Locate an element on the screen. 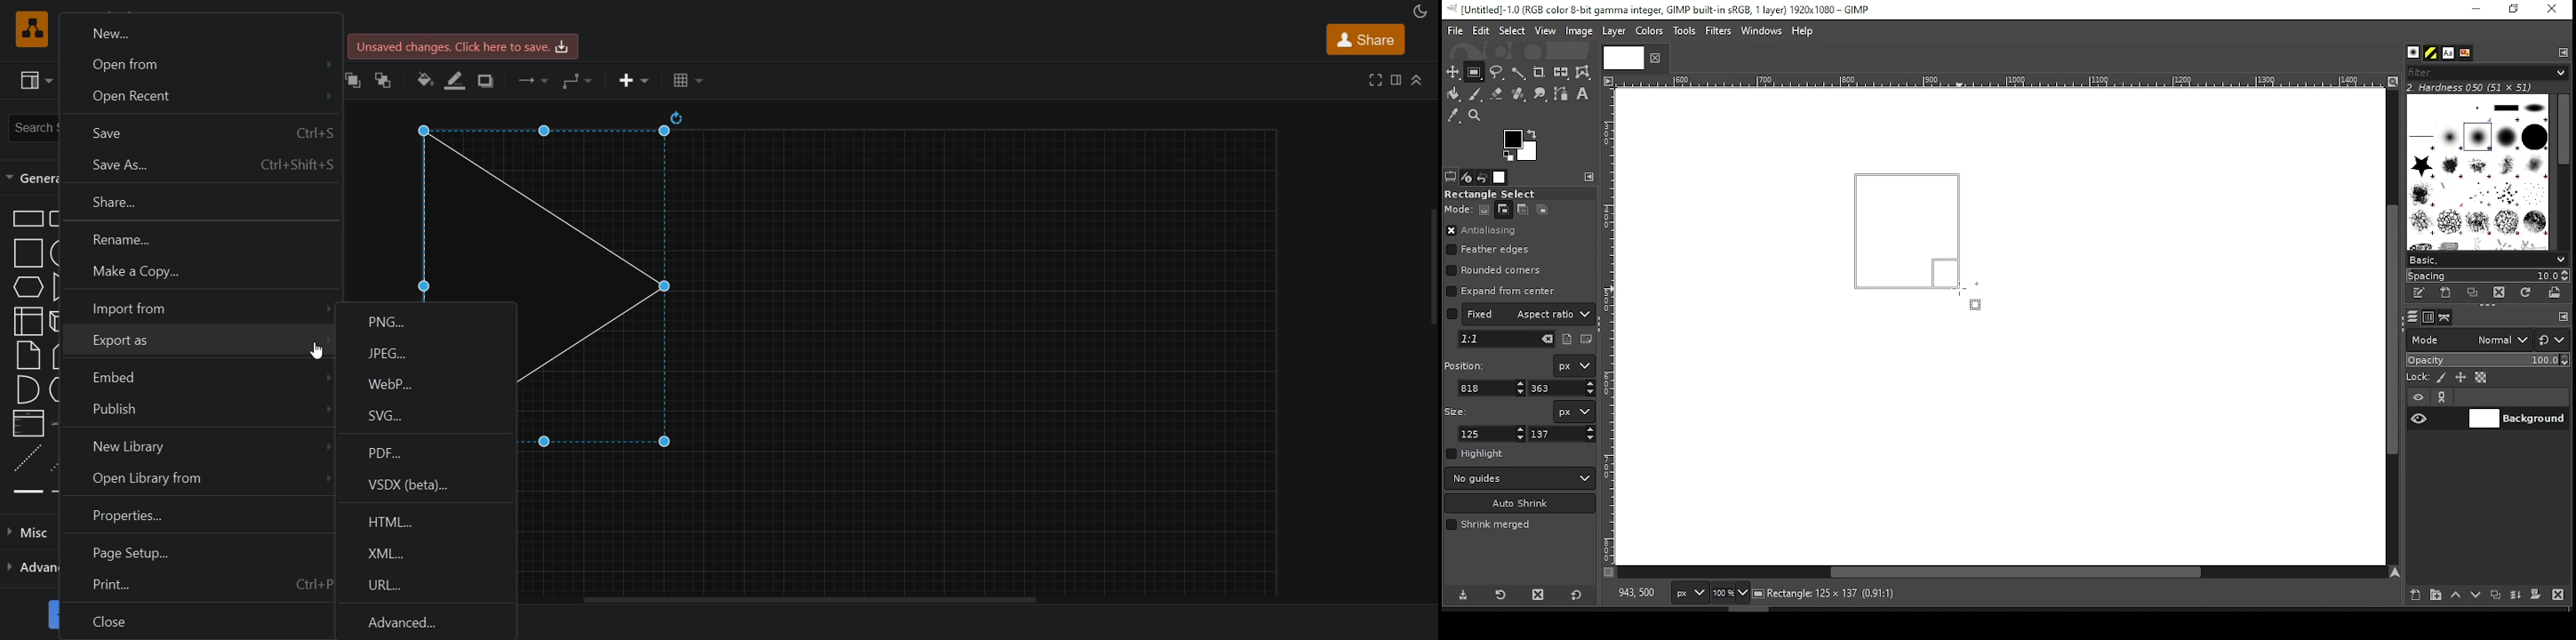 This screenshot has height=644, width=2576. rounded corners is located at coordinates (1496, 270).